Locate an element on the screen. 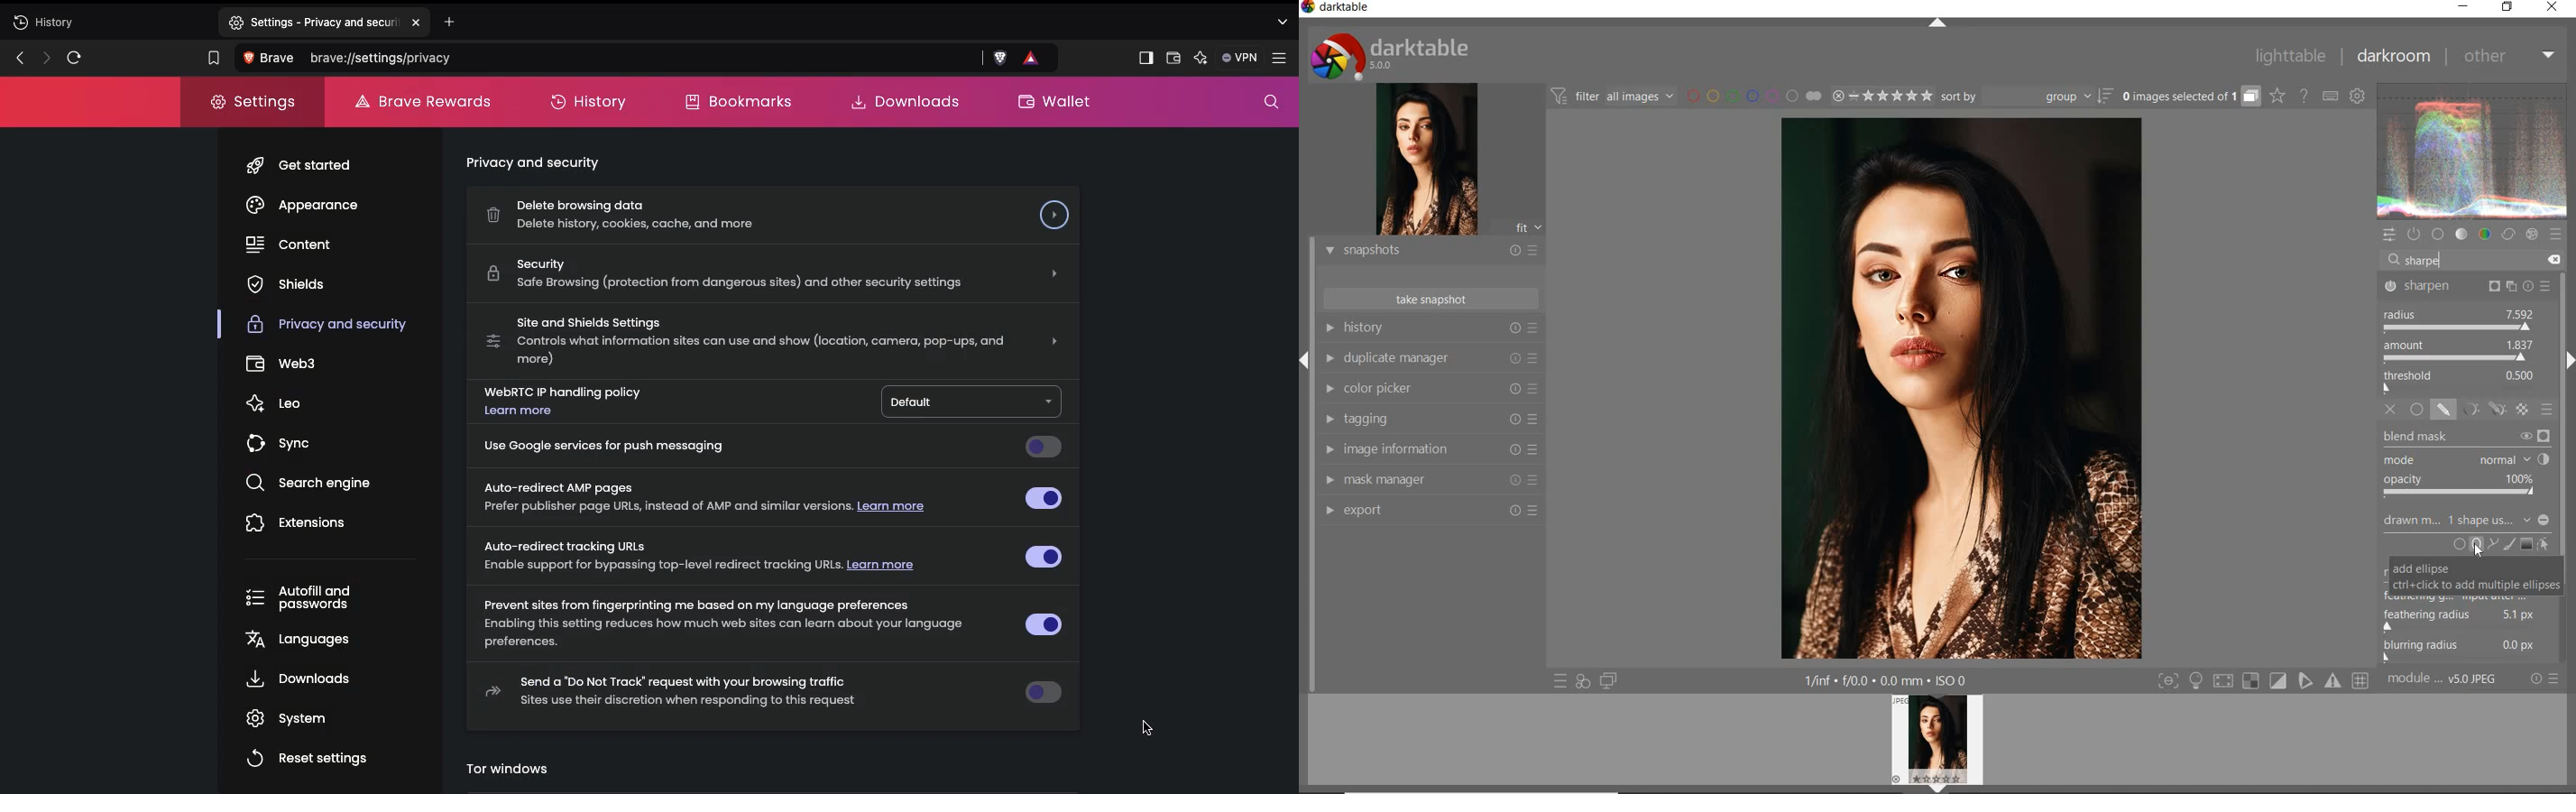  CIRCLE OR ELLIPSE is located at coordinates (2464, 545).